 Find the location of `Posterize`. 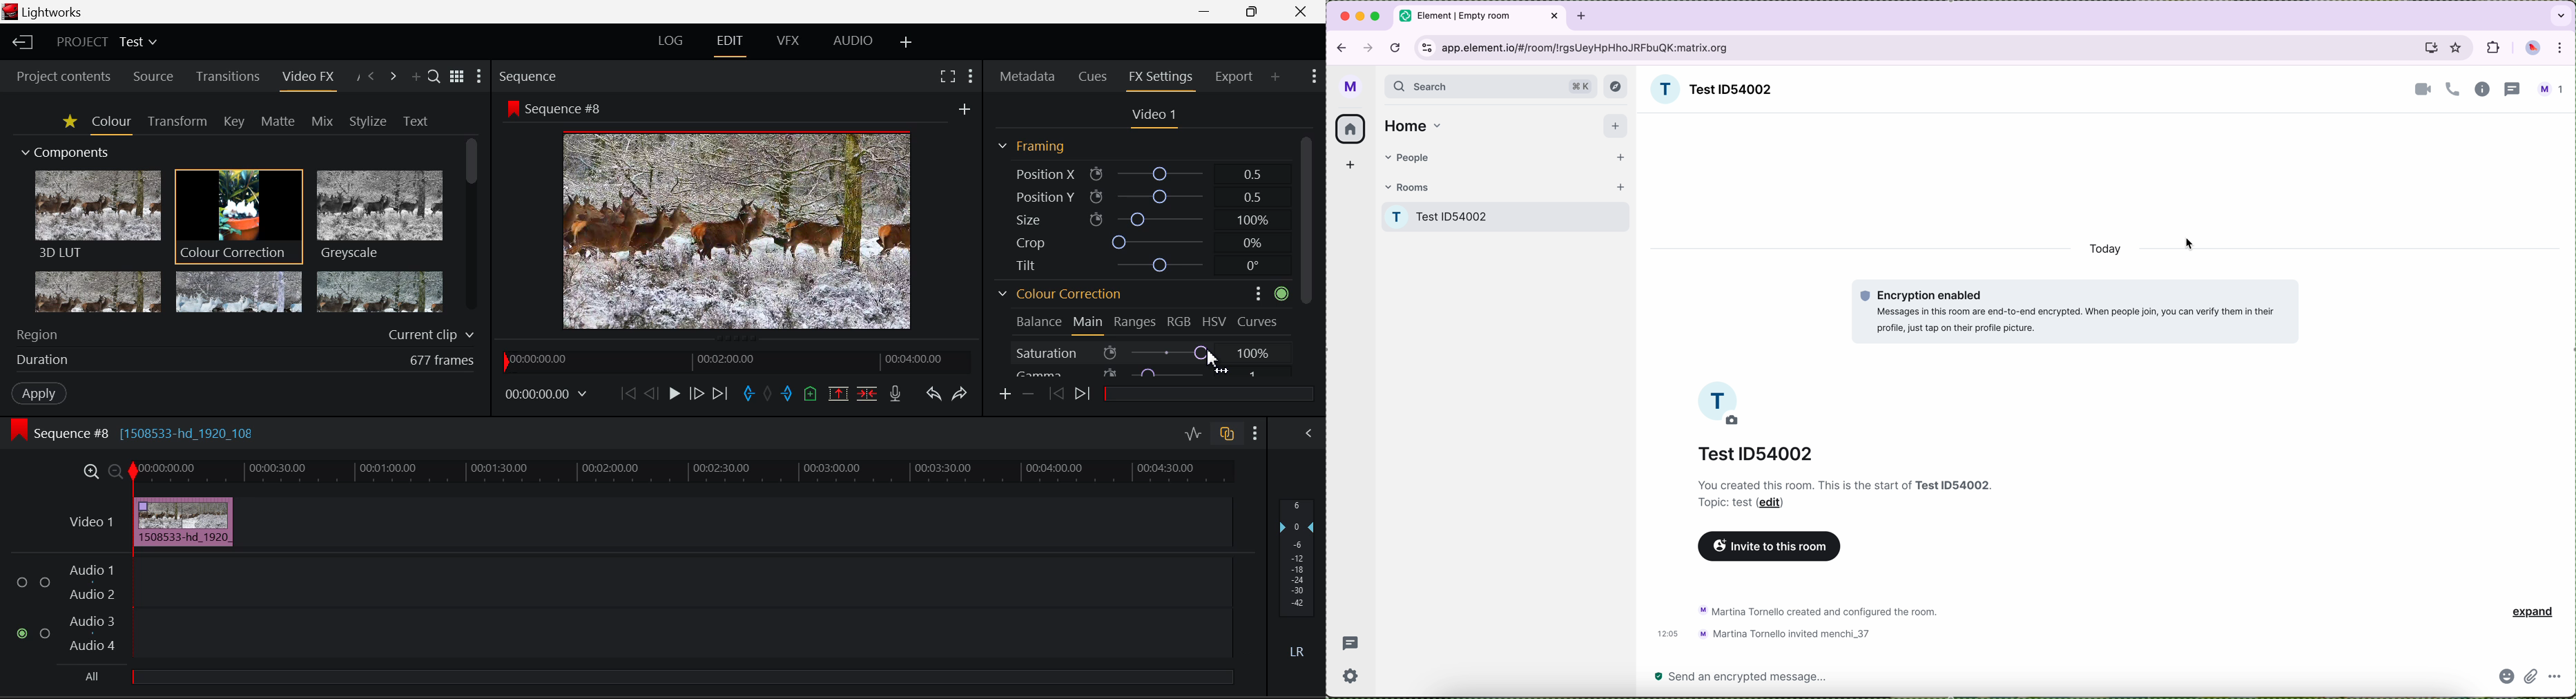

Posterize is located at coordinates (378, 291).